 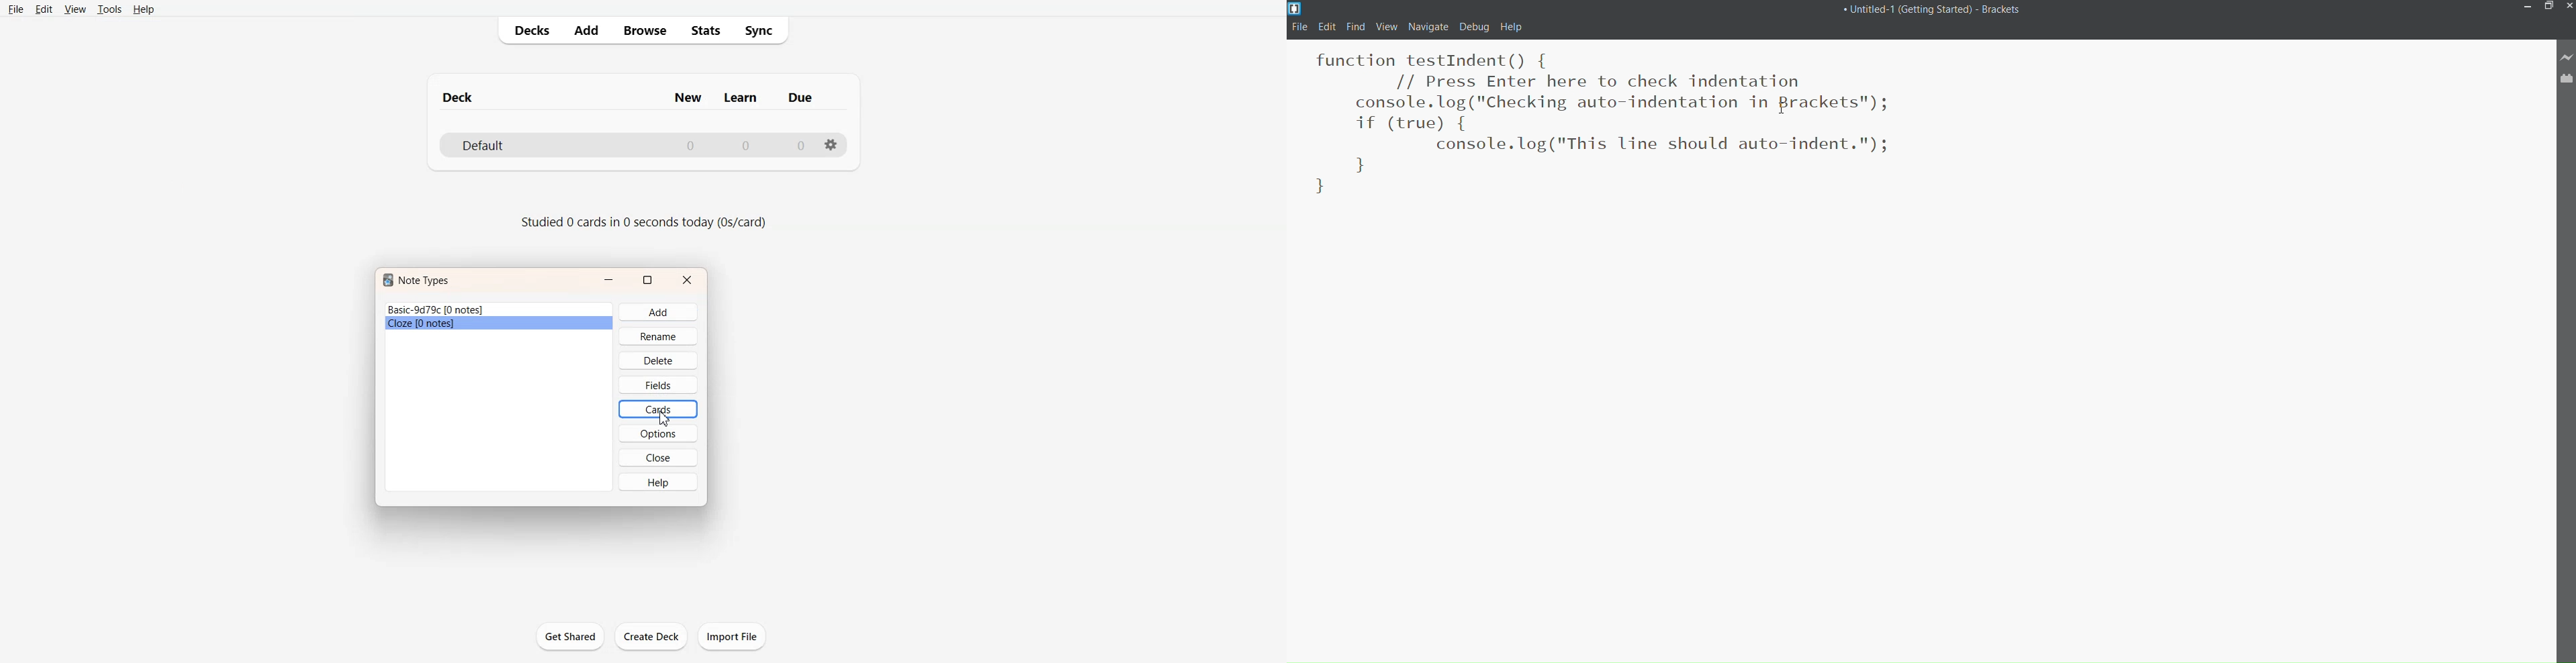 I want to click on Settings, so click(x=831, y=145).